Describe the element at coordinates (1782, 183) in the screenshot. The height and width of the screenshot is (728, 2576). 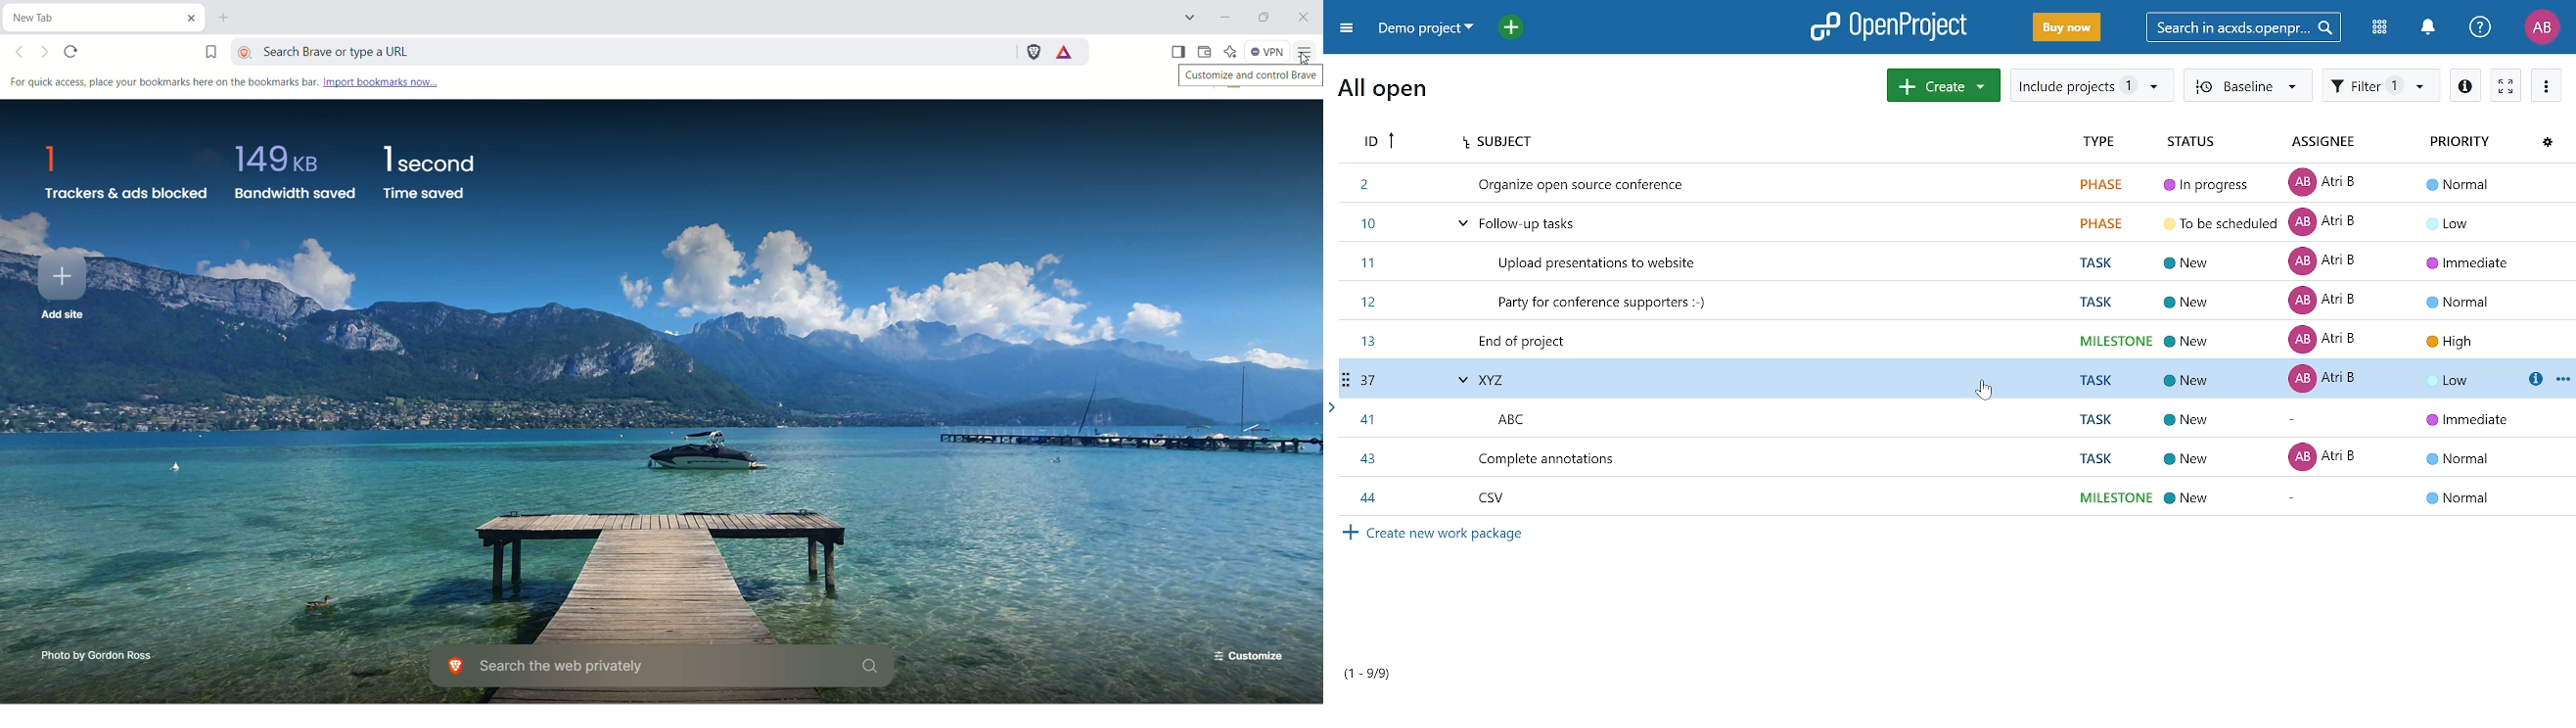
I see `work package ID 2 details` at that location.